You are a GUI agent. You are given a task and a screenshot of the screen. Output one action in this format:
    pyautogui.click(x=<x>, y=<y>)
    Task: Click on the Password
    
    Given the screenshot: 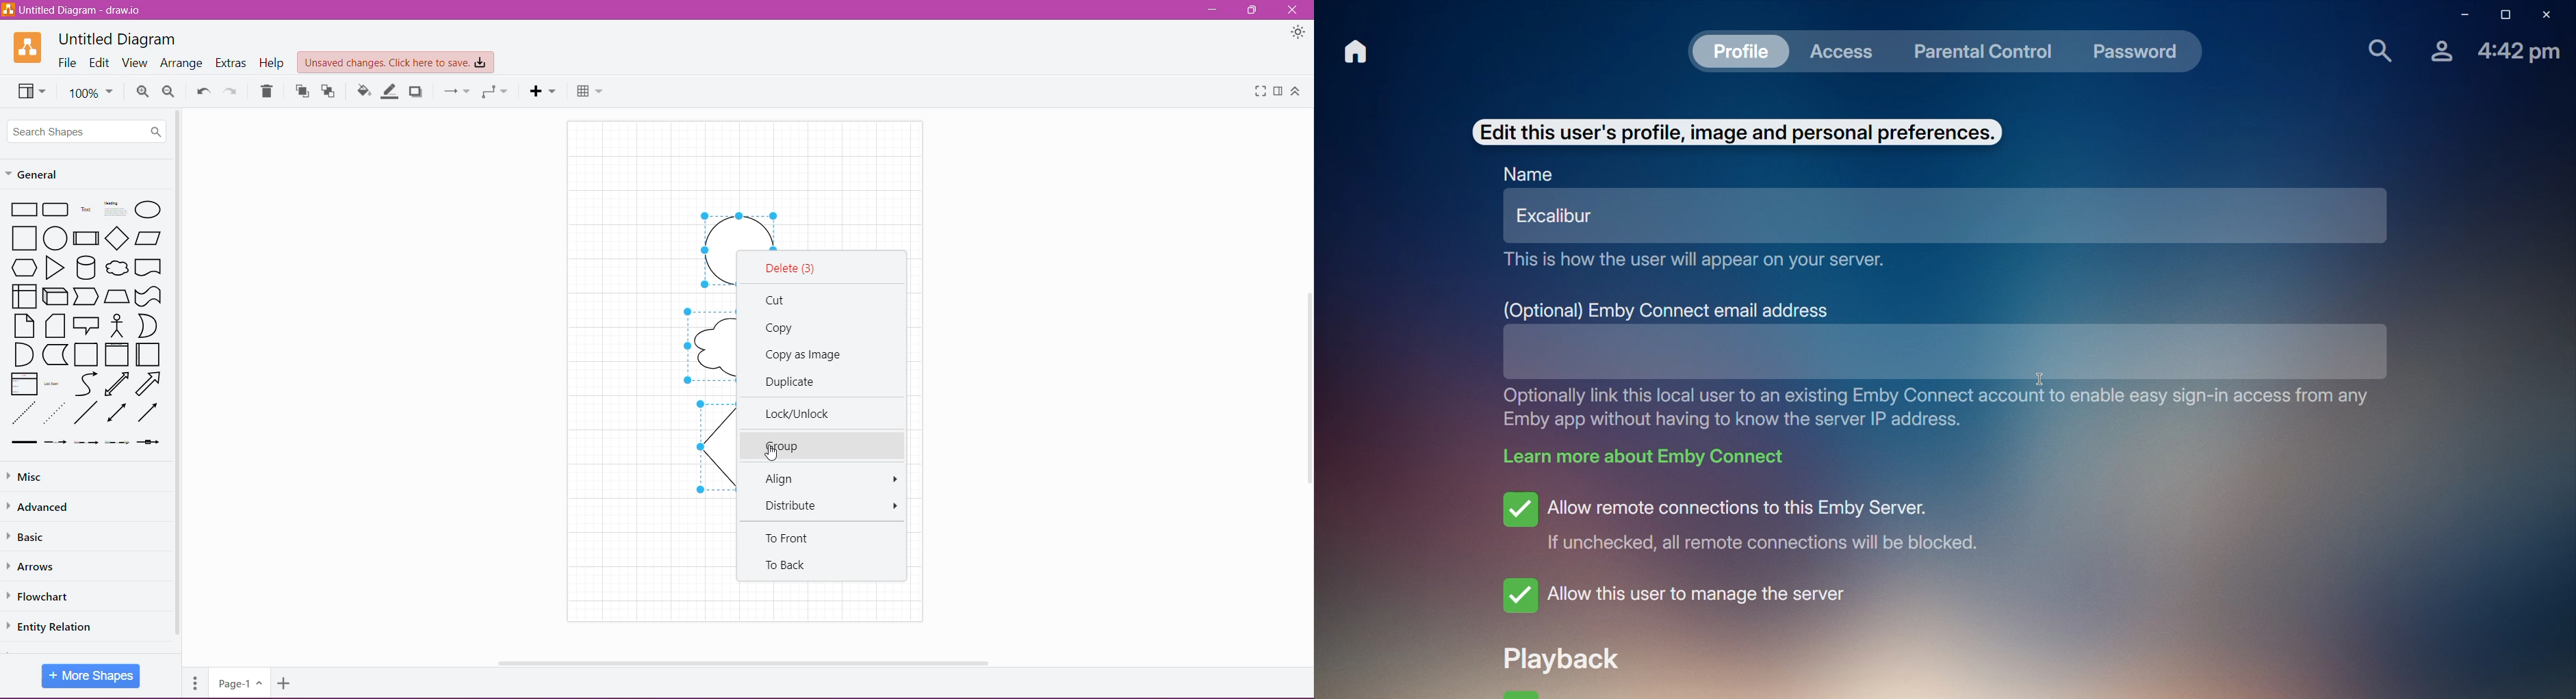 What is the action you would take?
    pyautogui.click(x=2140, y=52)
    